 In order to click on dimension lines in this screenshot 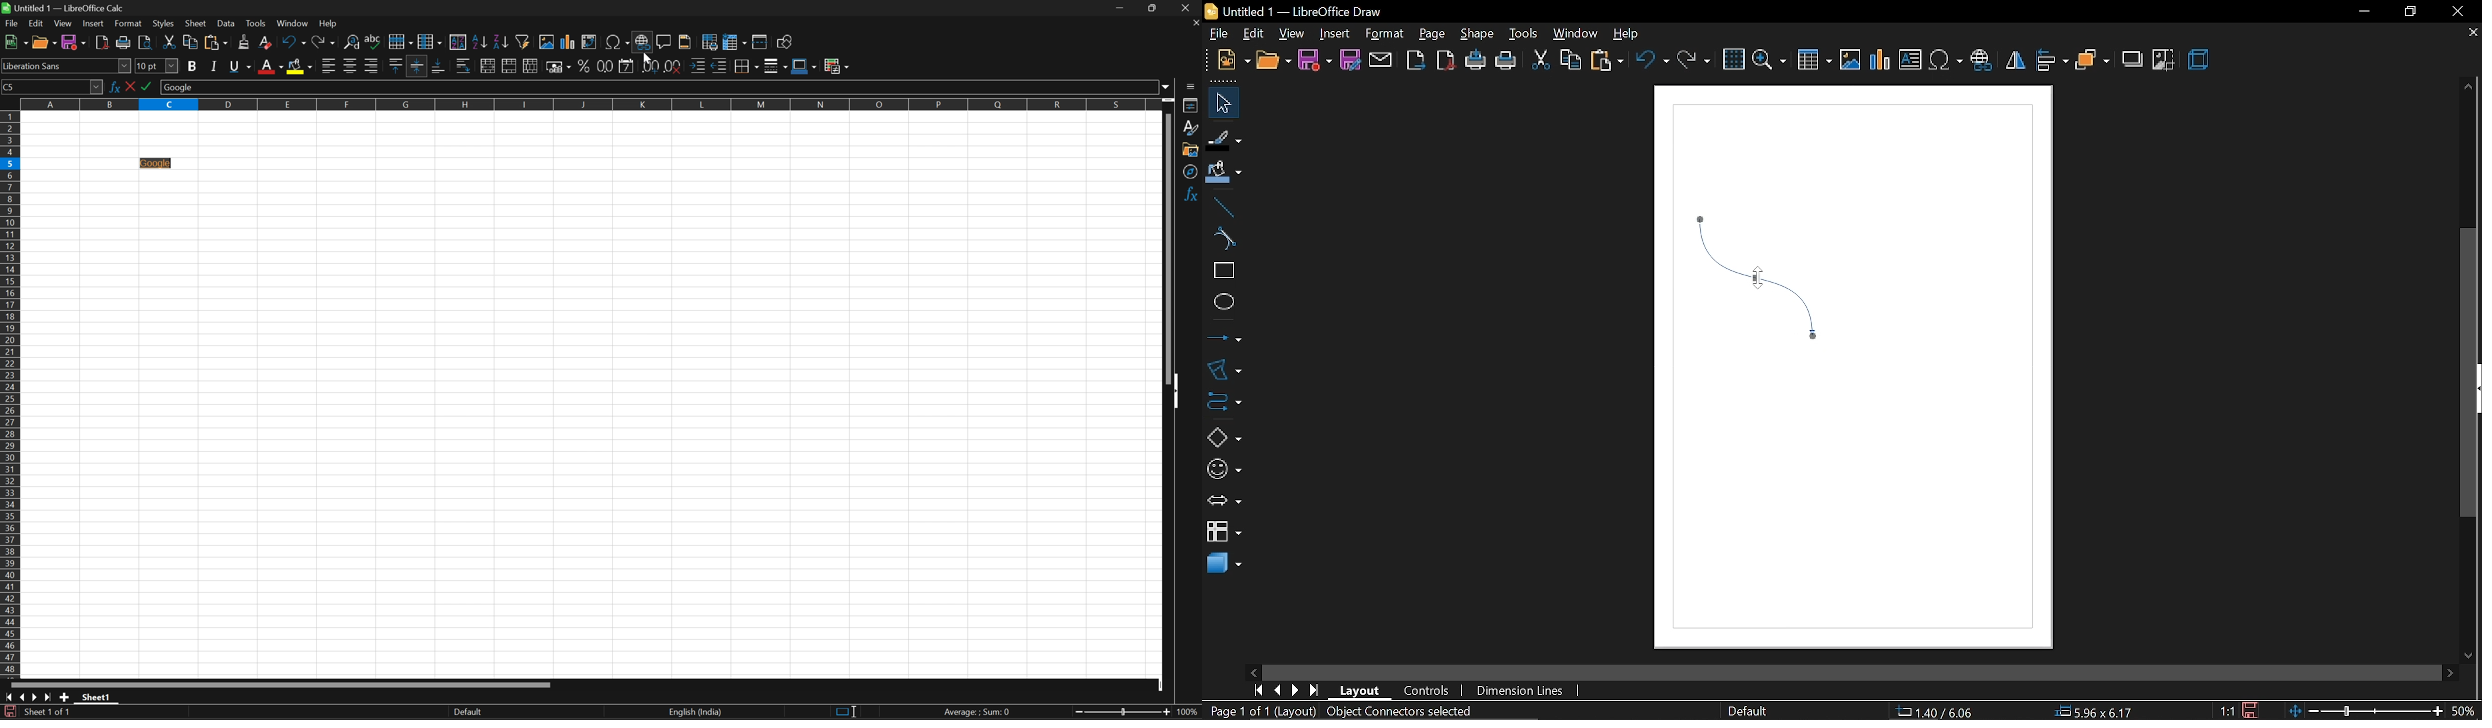, I will do `click(1523, 691)`.